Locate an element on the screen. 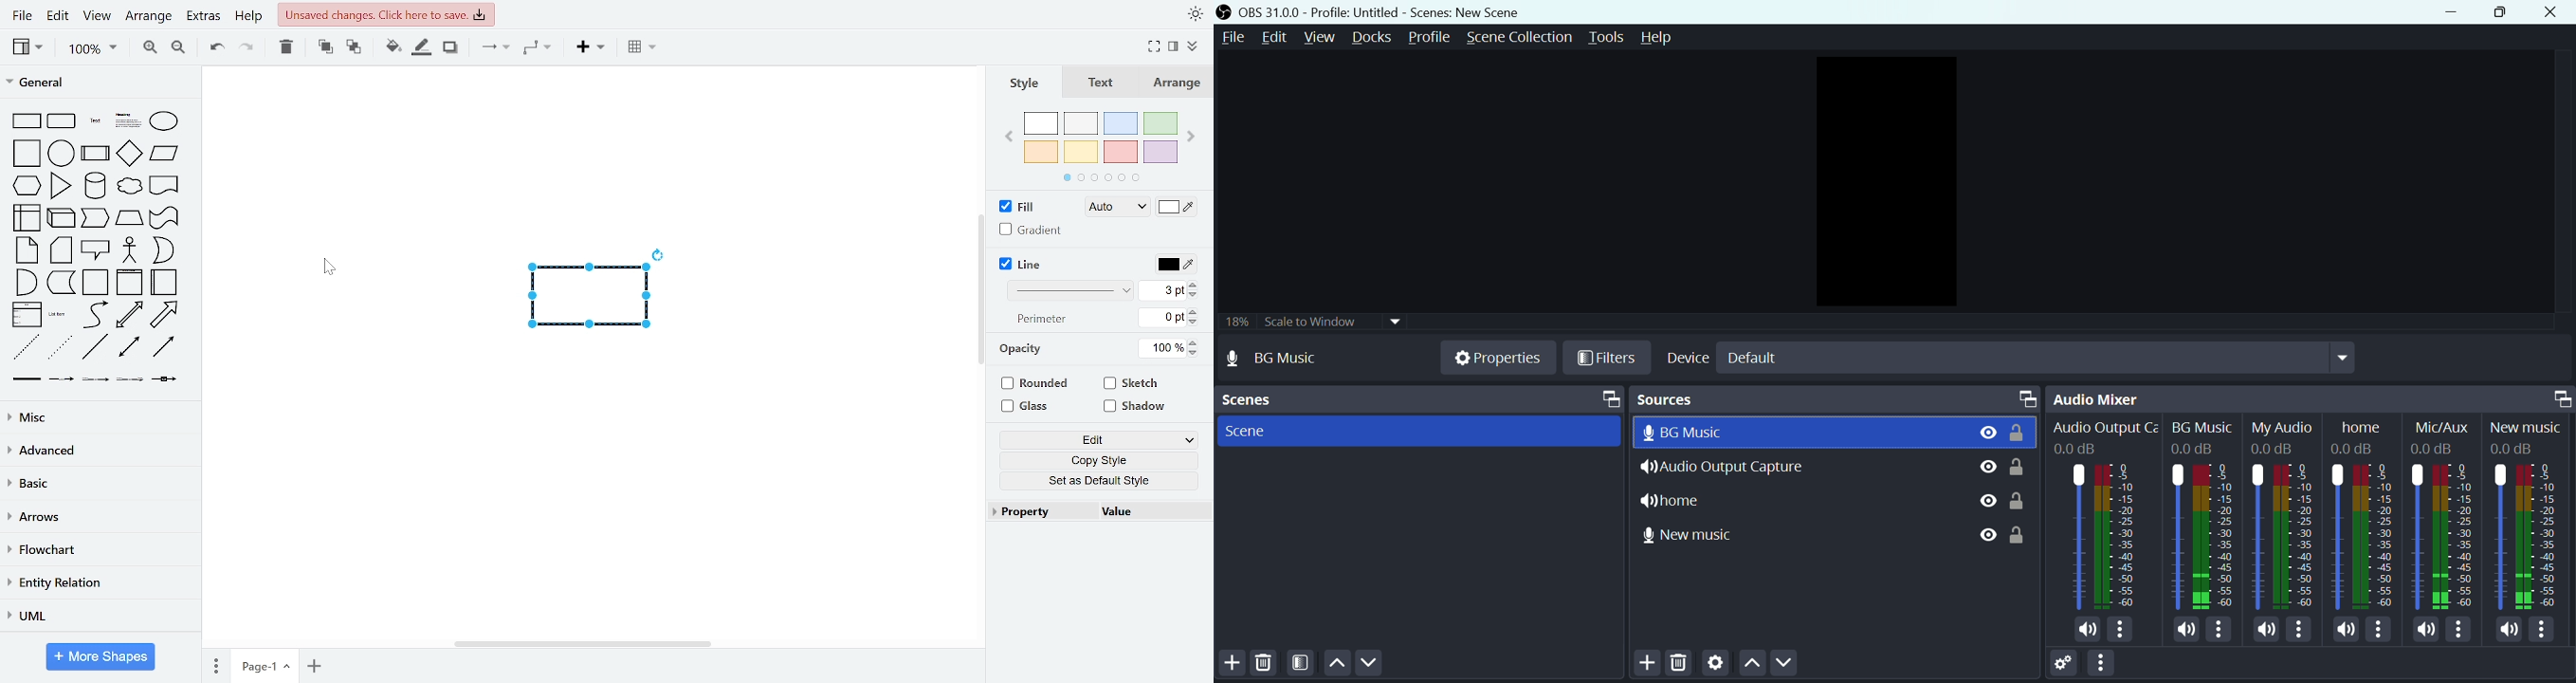  lock/unlock is located at coordinates (2022, 467).